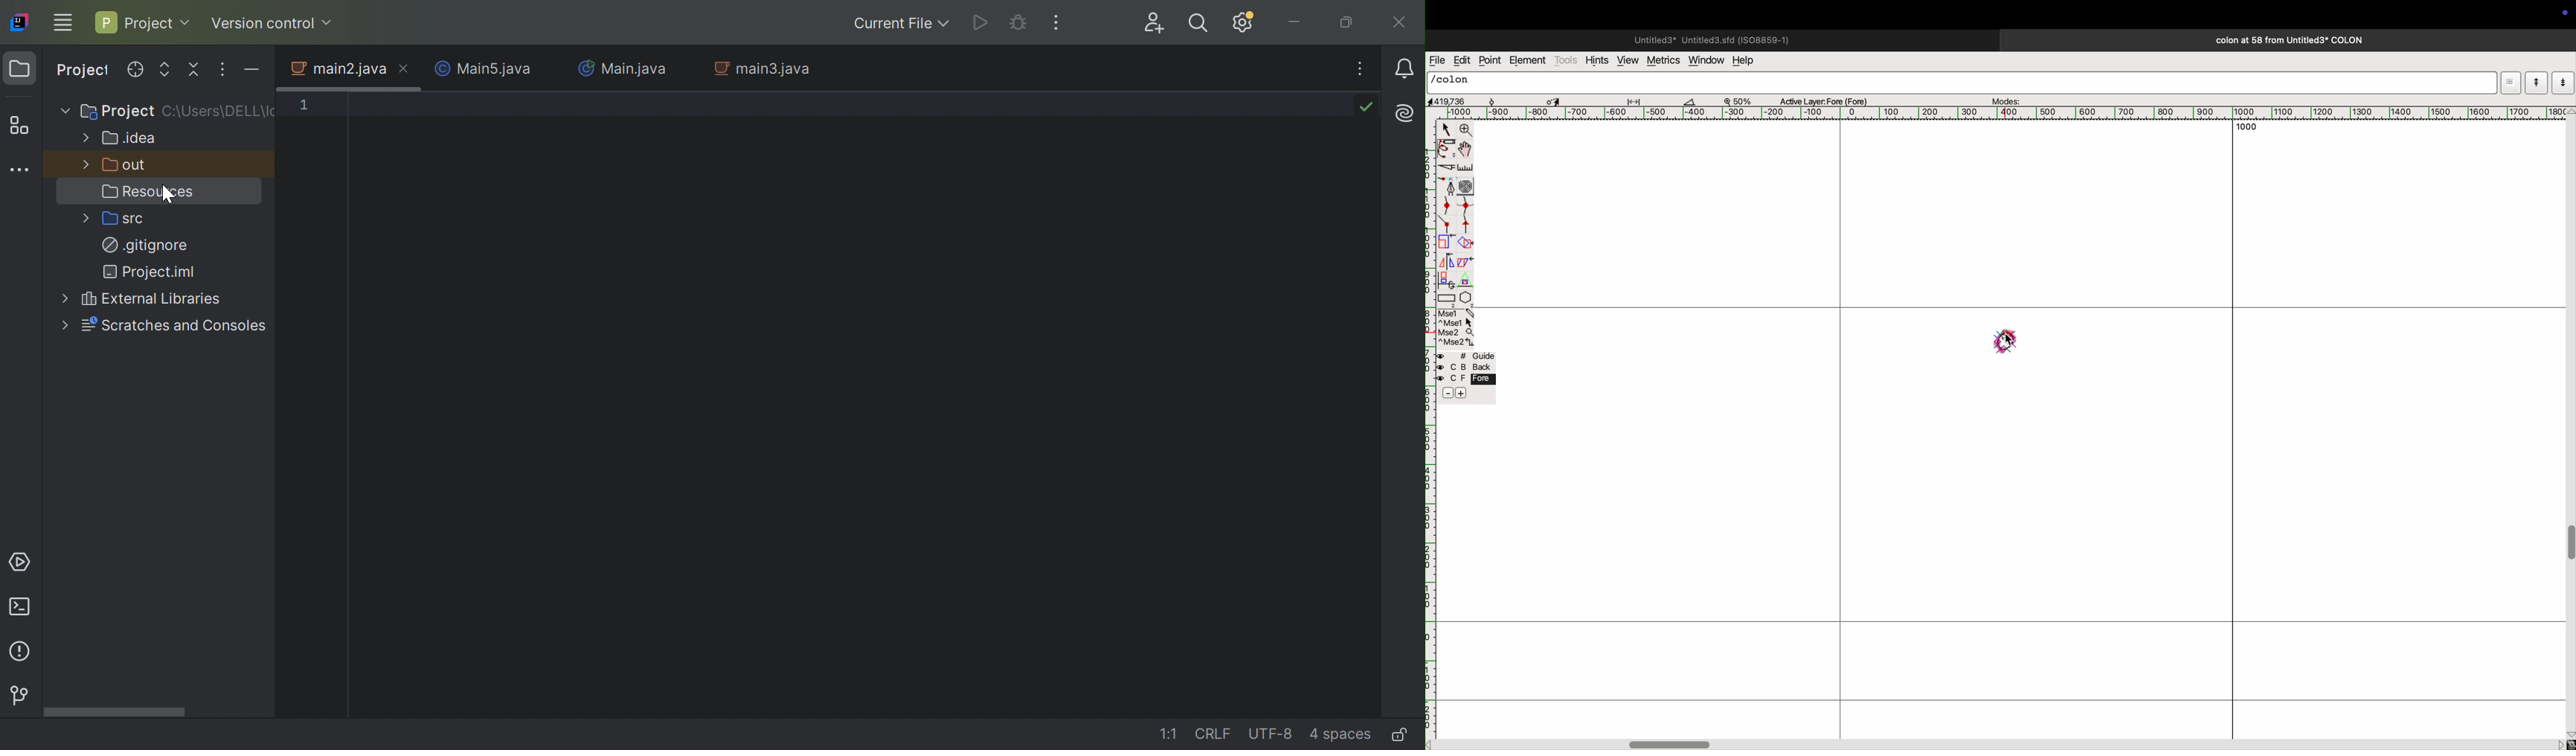  What do you see at coordinates (482, 70) in the screenshot?
I see `Main5.java` at bounding box center [482, 70].